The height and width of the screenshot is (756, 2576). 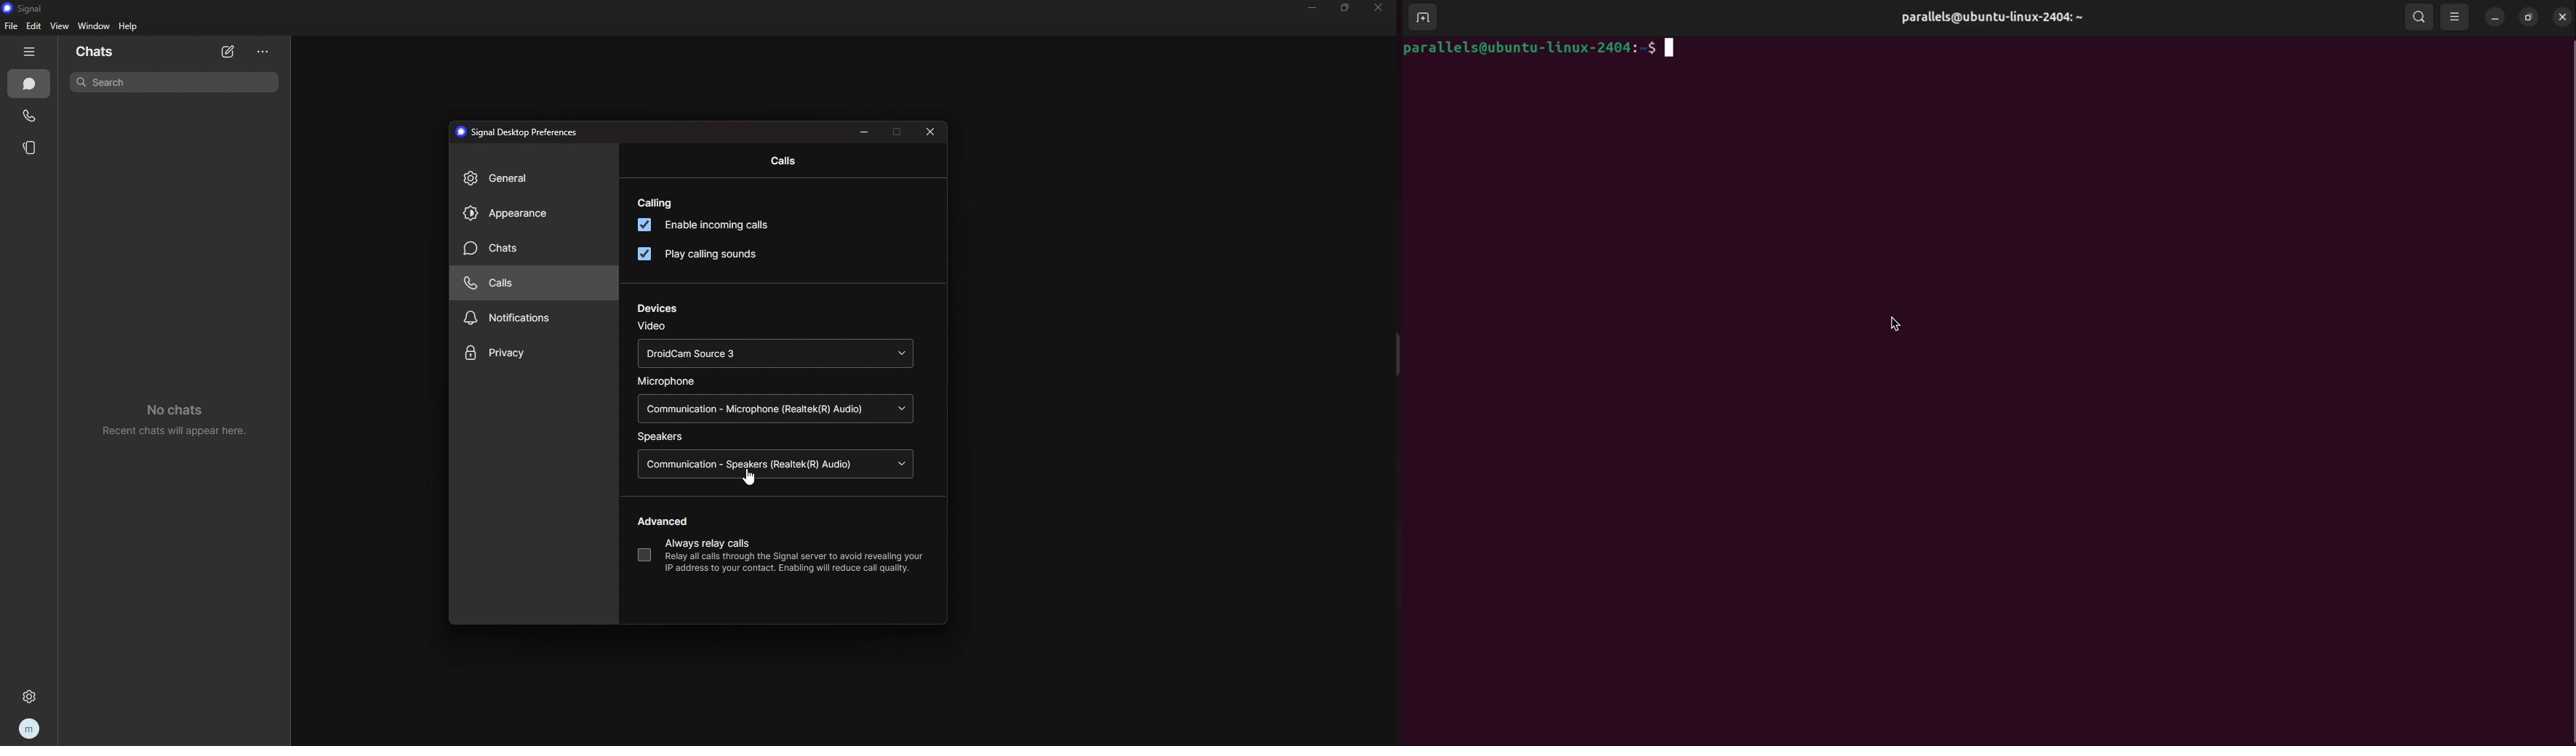 I want to click on always relay calls toggle, so click(x=644, y=556).